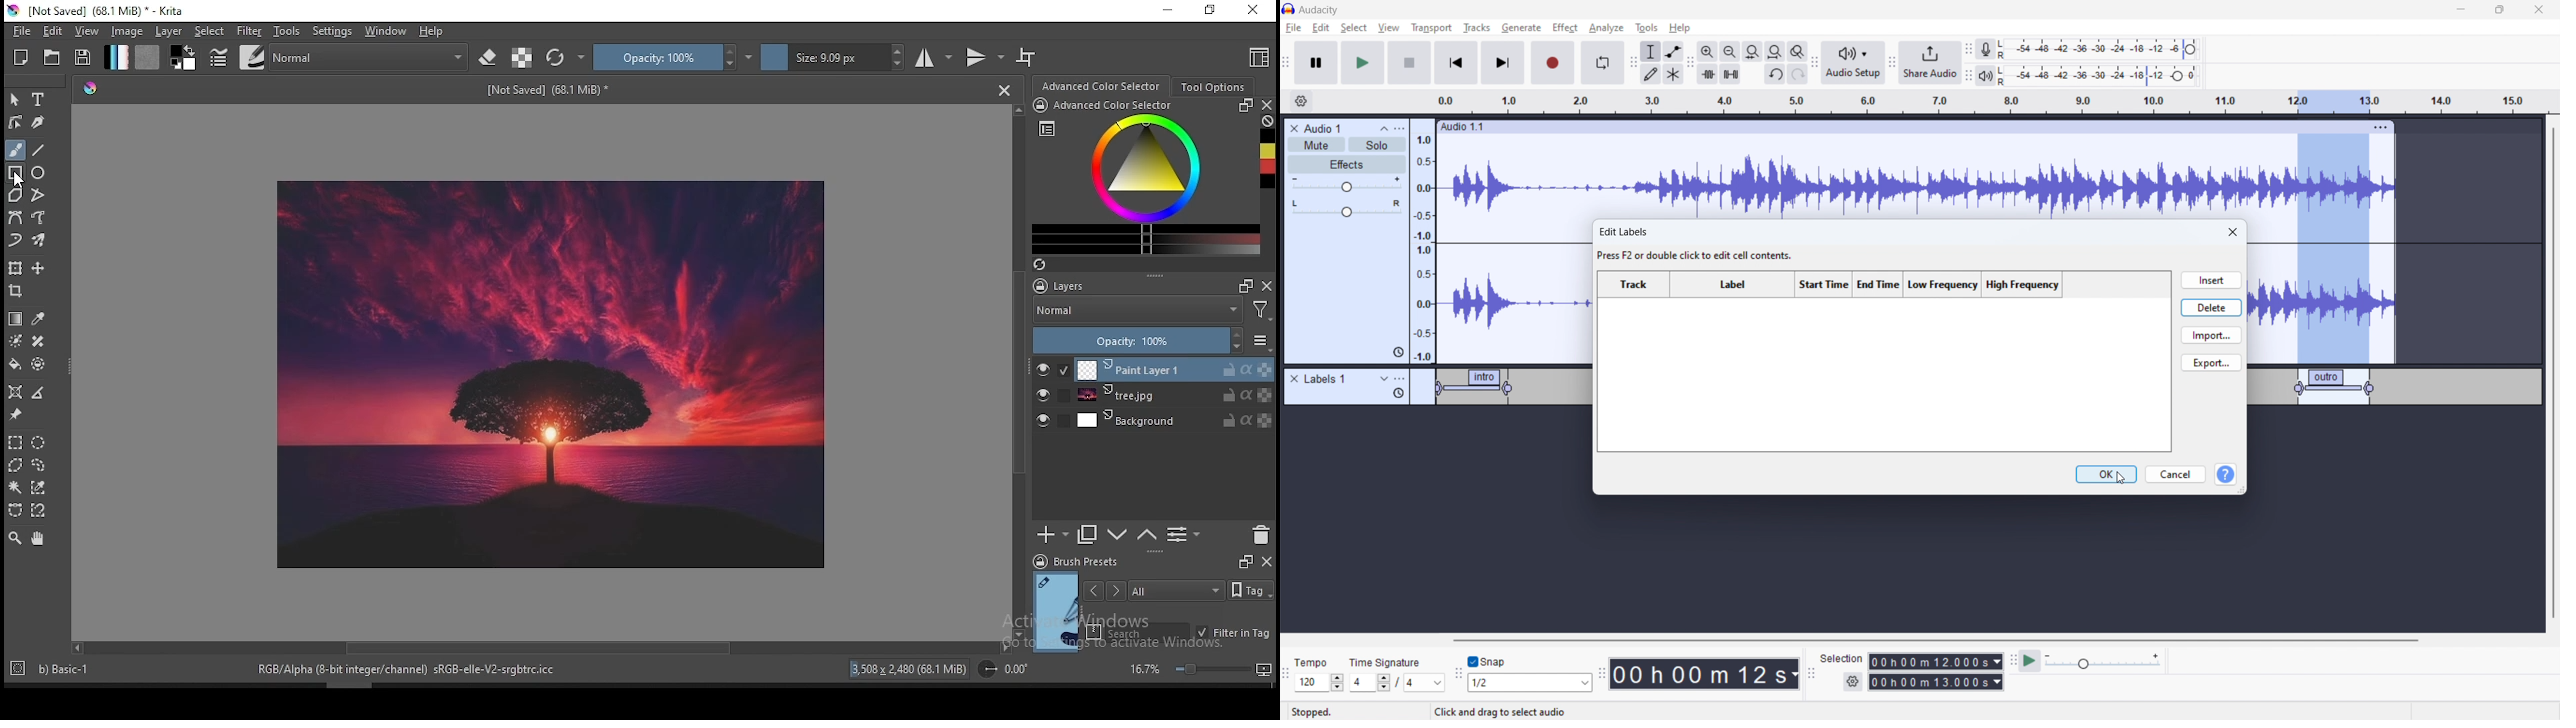 Image resolution: width=2576 pixels, height=728 pixels. What do you see at coordinates (117, 57) in the screenshot?
I see `gradient fill` at bounding box center [117, 57].